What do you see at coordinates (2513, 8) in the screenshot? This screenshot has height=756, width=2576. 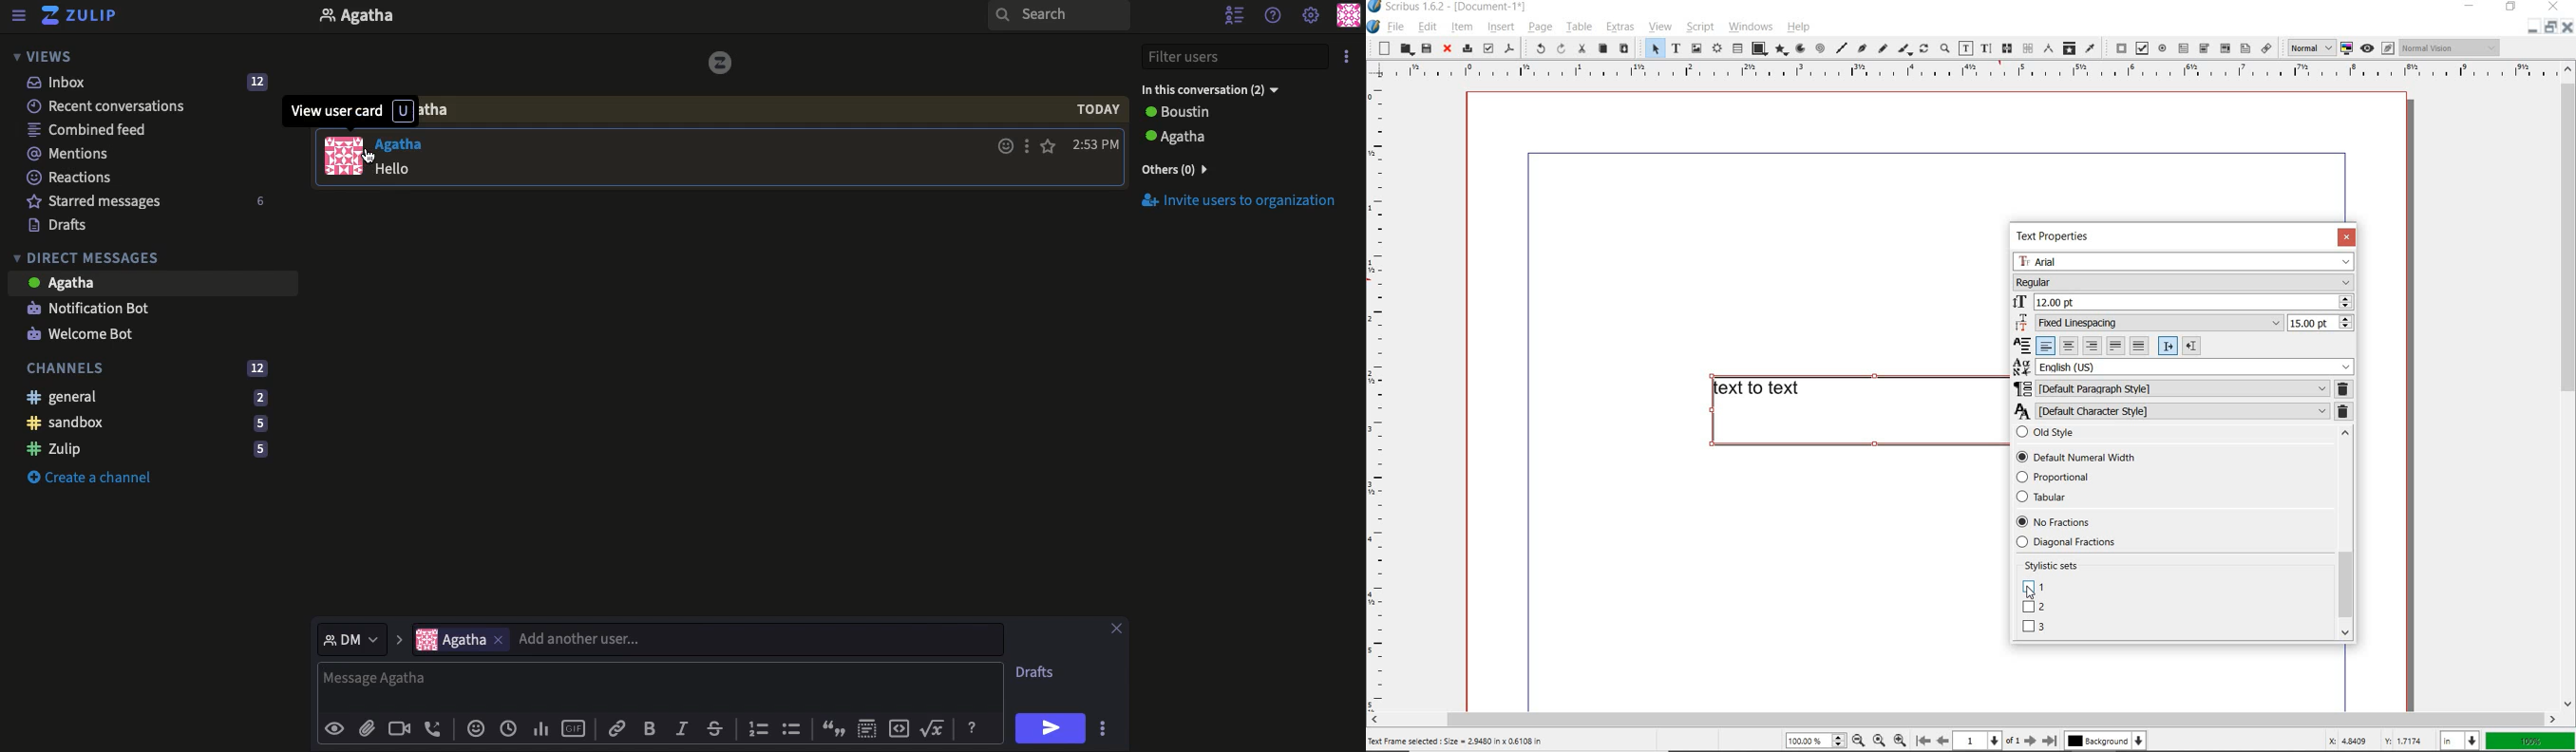 I see `restore` at bounding box center [2513, 8].